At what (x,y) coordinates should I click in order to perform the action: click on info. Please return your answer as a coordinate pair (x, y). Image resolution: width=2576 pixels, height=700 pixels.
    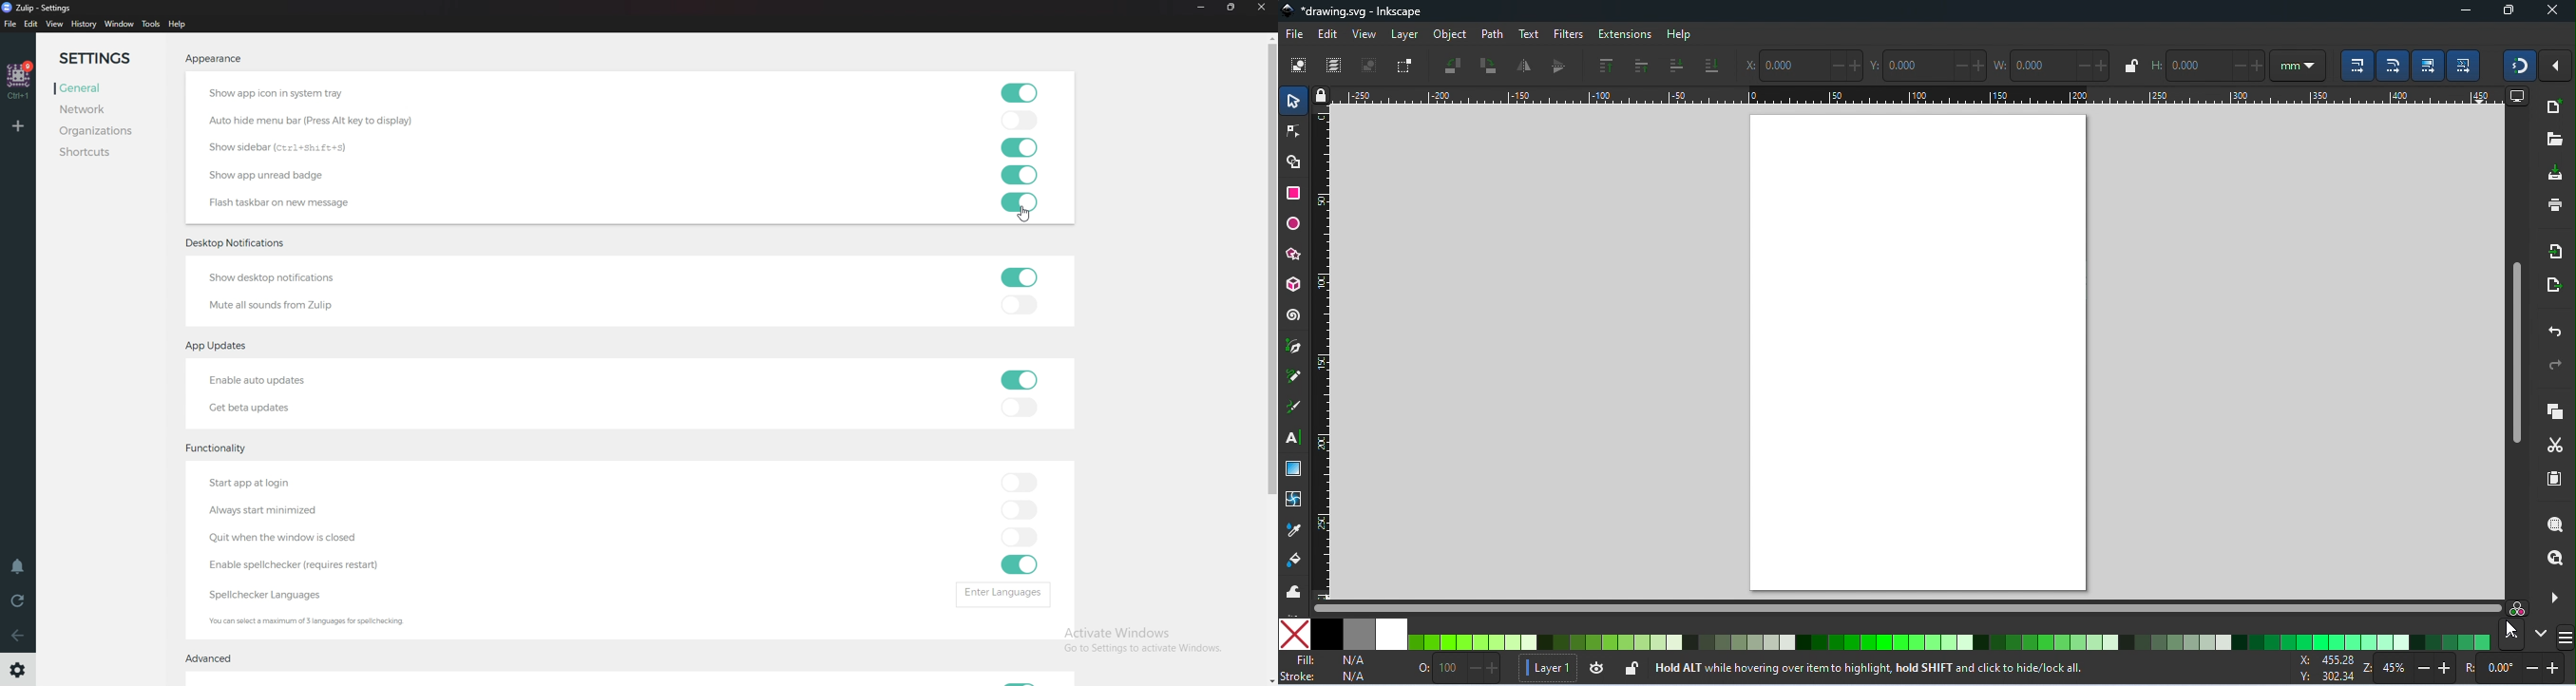
    Looking at the image, I should click on (325, 623).